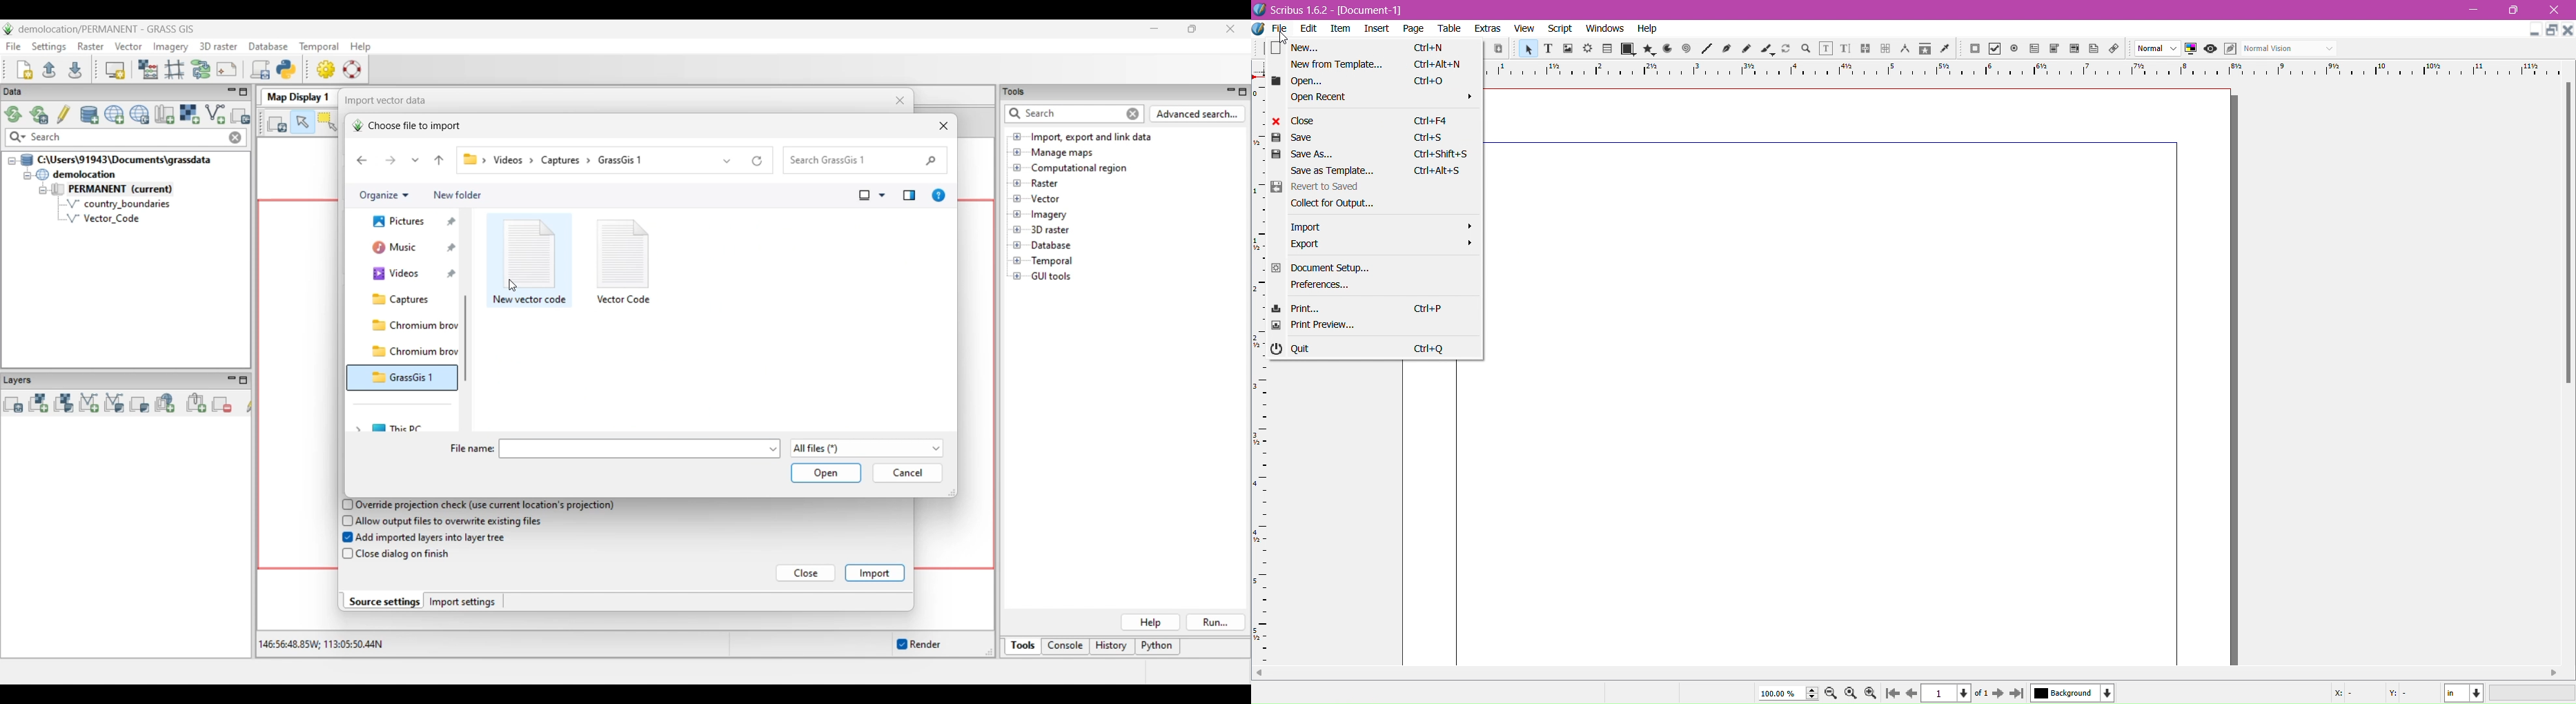 This screenshot has height=728, width=2576. What do you see at coordinates (1994, 48) in the screenshot?
I see `PDF Check Box` at bounding box center [1994, 48].